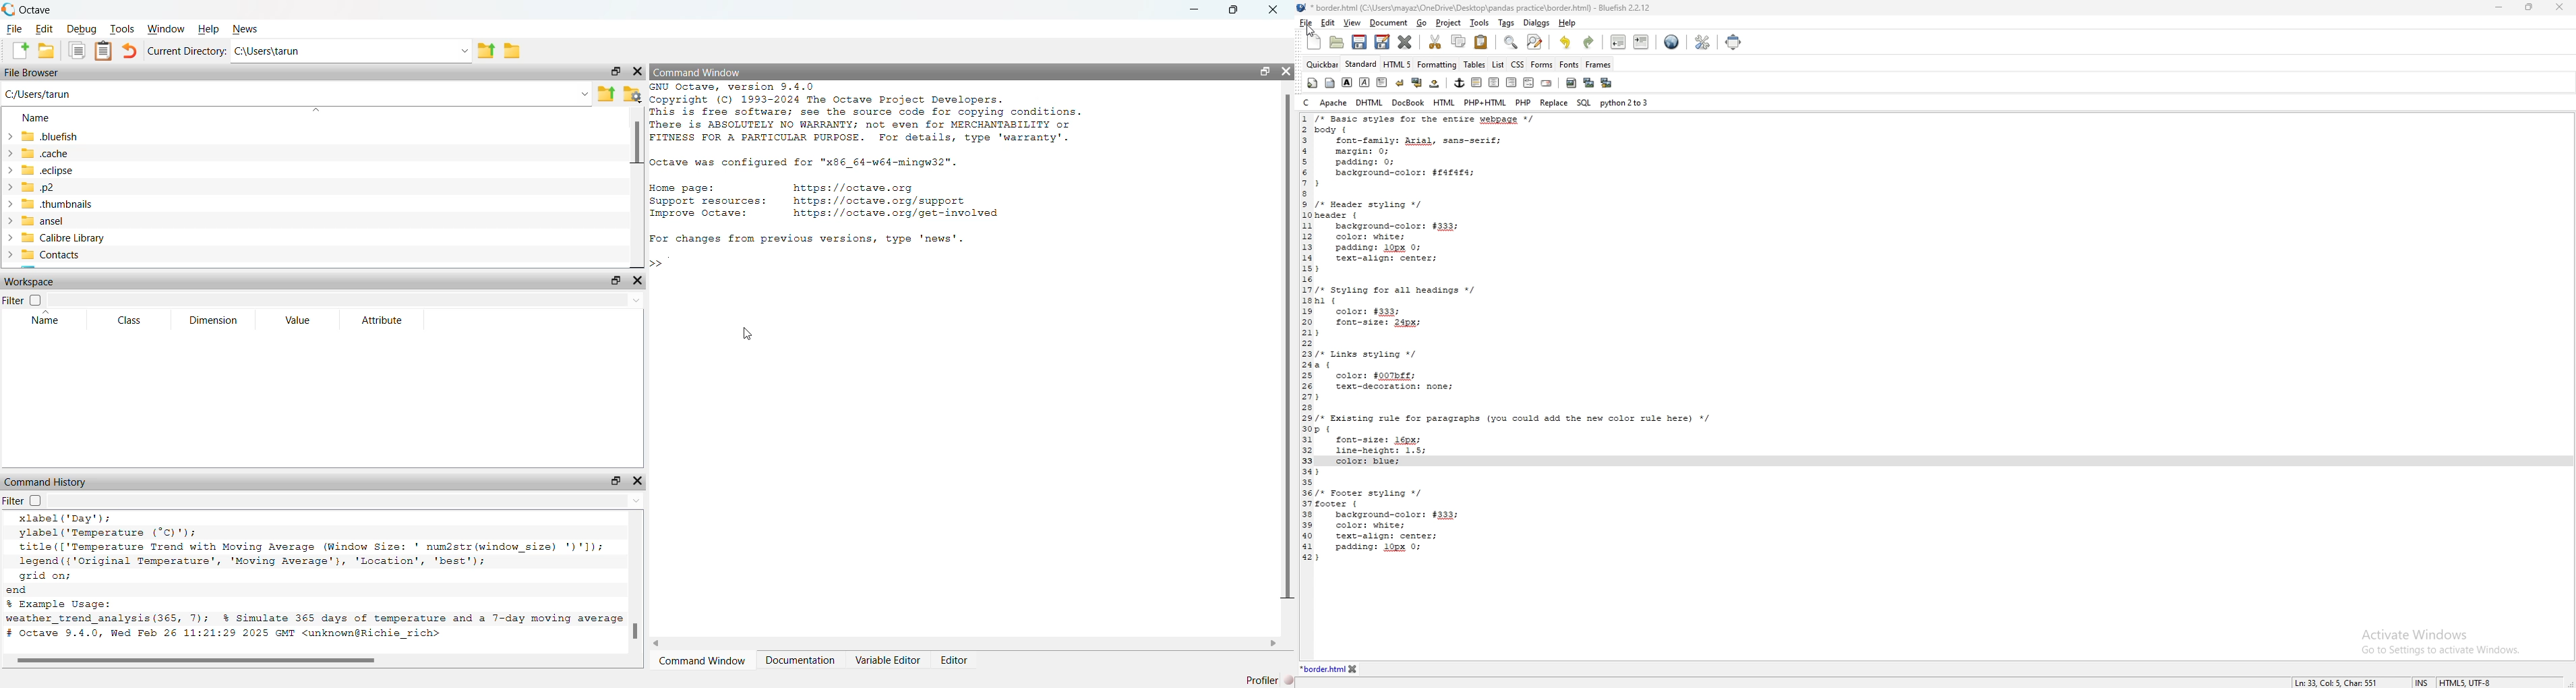 The image size is (2576, 700). What do you see at coordinates (1353, 669) in the screenshot?
I see `close tab` at bounding box center [1353, 669].